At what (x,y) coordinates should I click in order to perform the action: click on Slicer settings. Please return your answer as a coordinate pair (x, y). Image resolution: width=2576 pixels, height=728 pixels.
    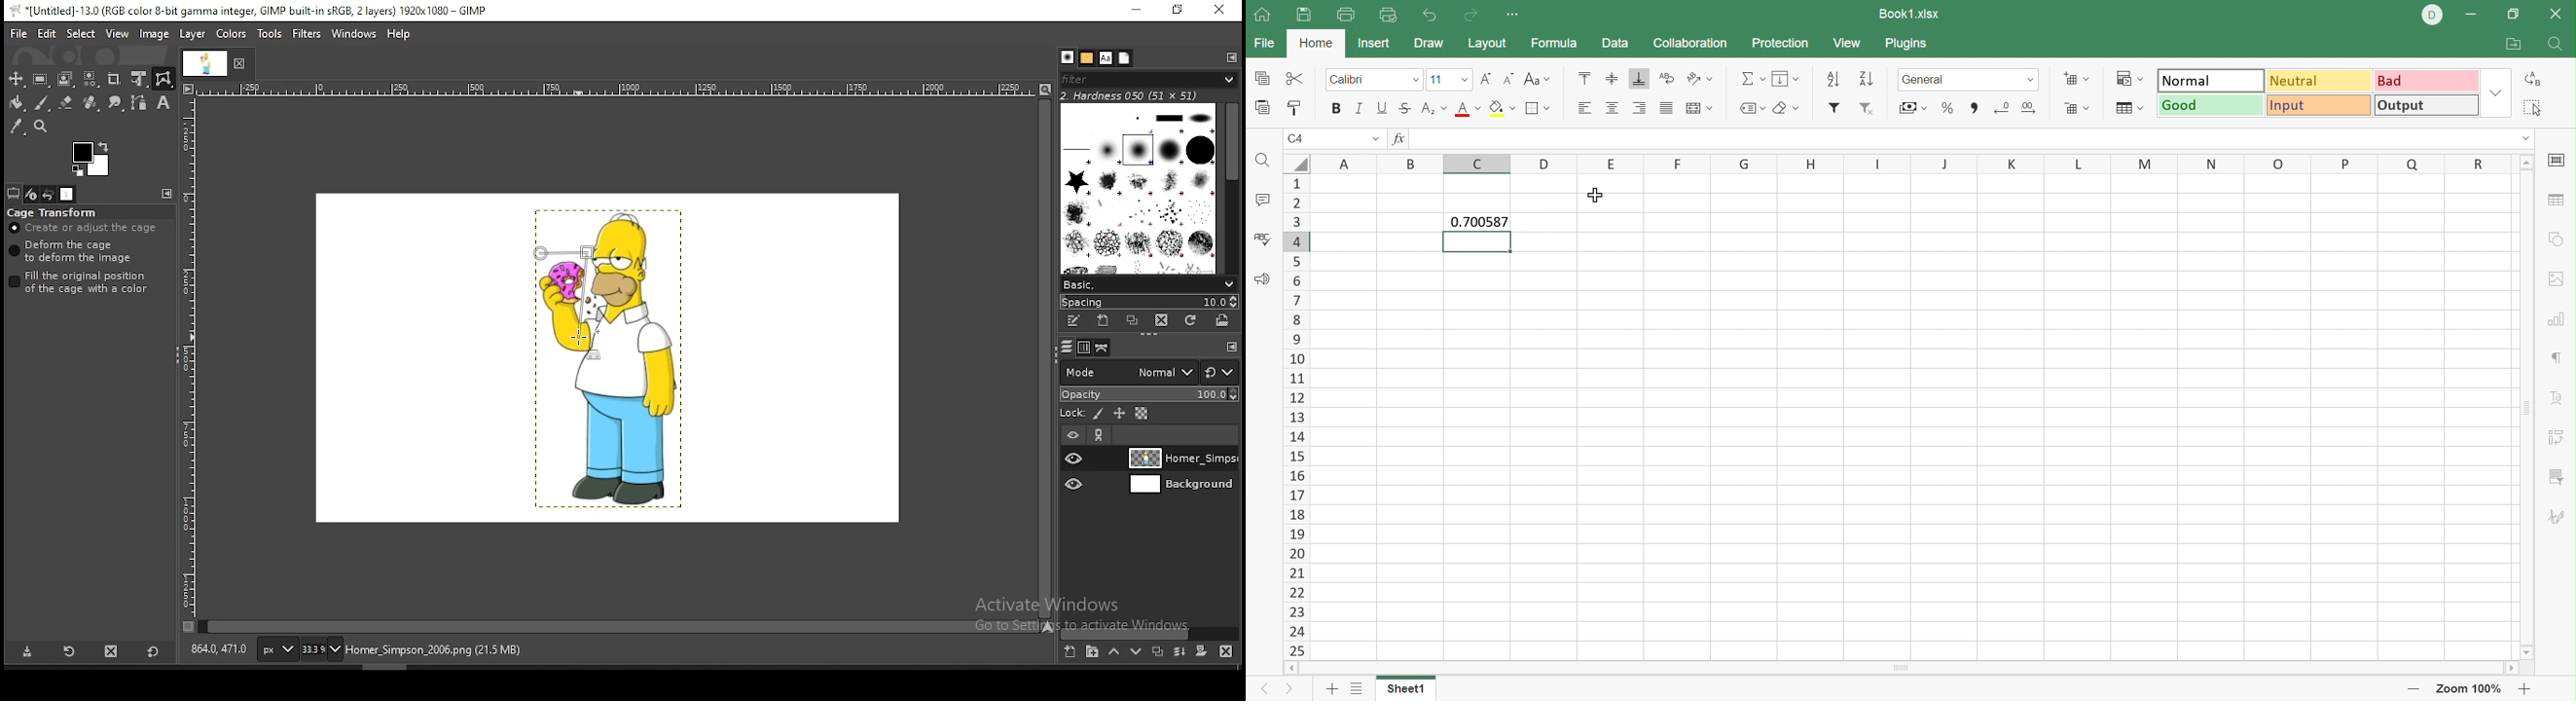
    Looking at the image, I should click on (2558, 479).